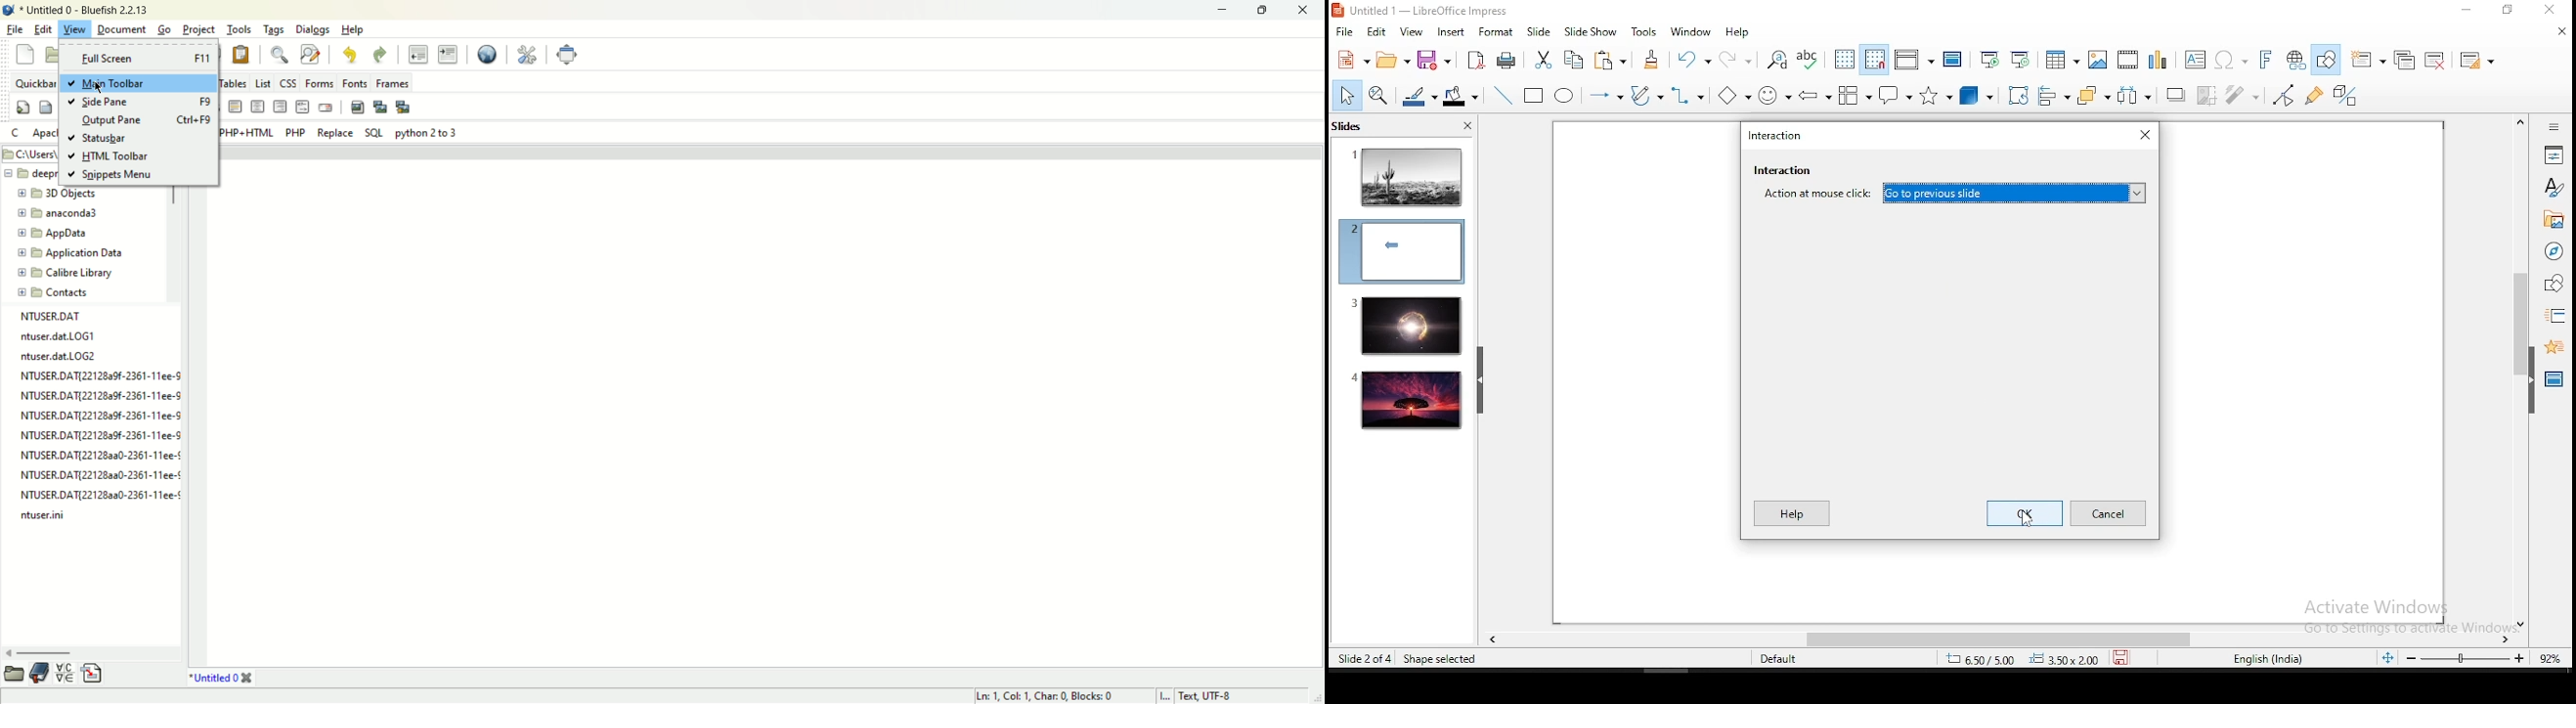 Image resolution: width=2576 pixels, height=728 pixels. I want to click on frames, so click(392, 83).